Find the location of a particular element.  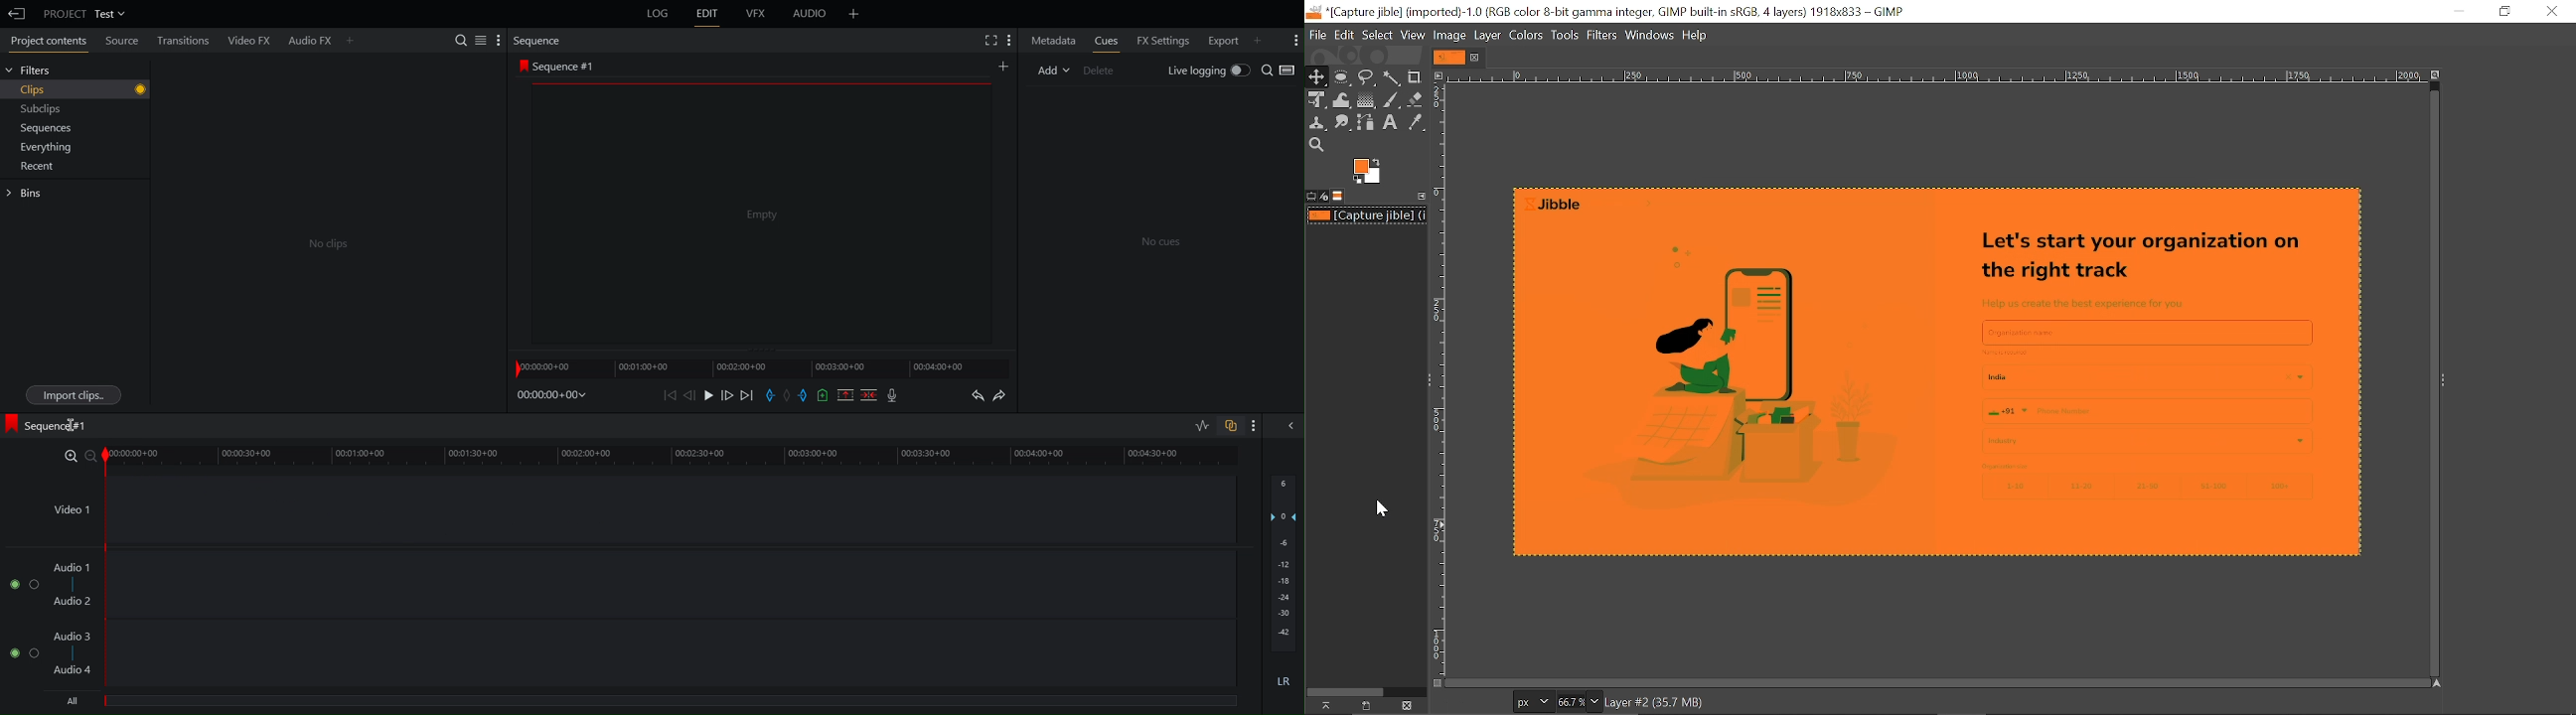

Add is located at coordinates (1050, 72).